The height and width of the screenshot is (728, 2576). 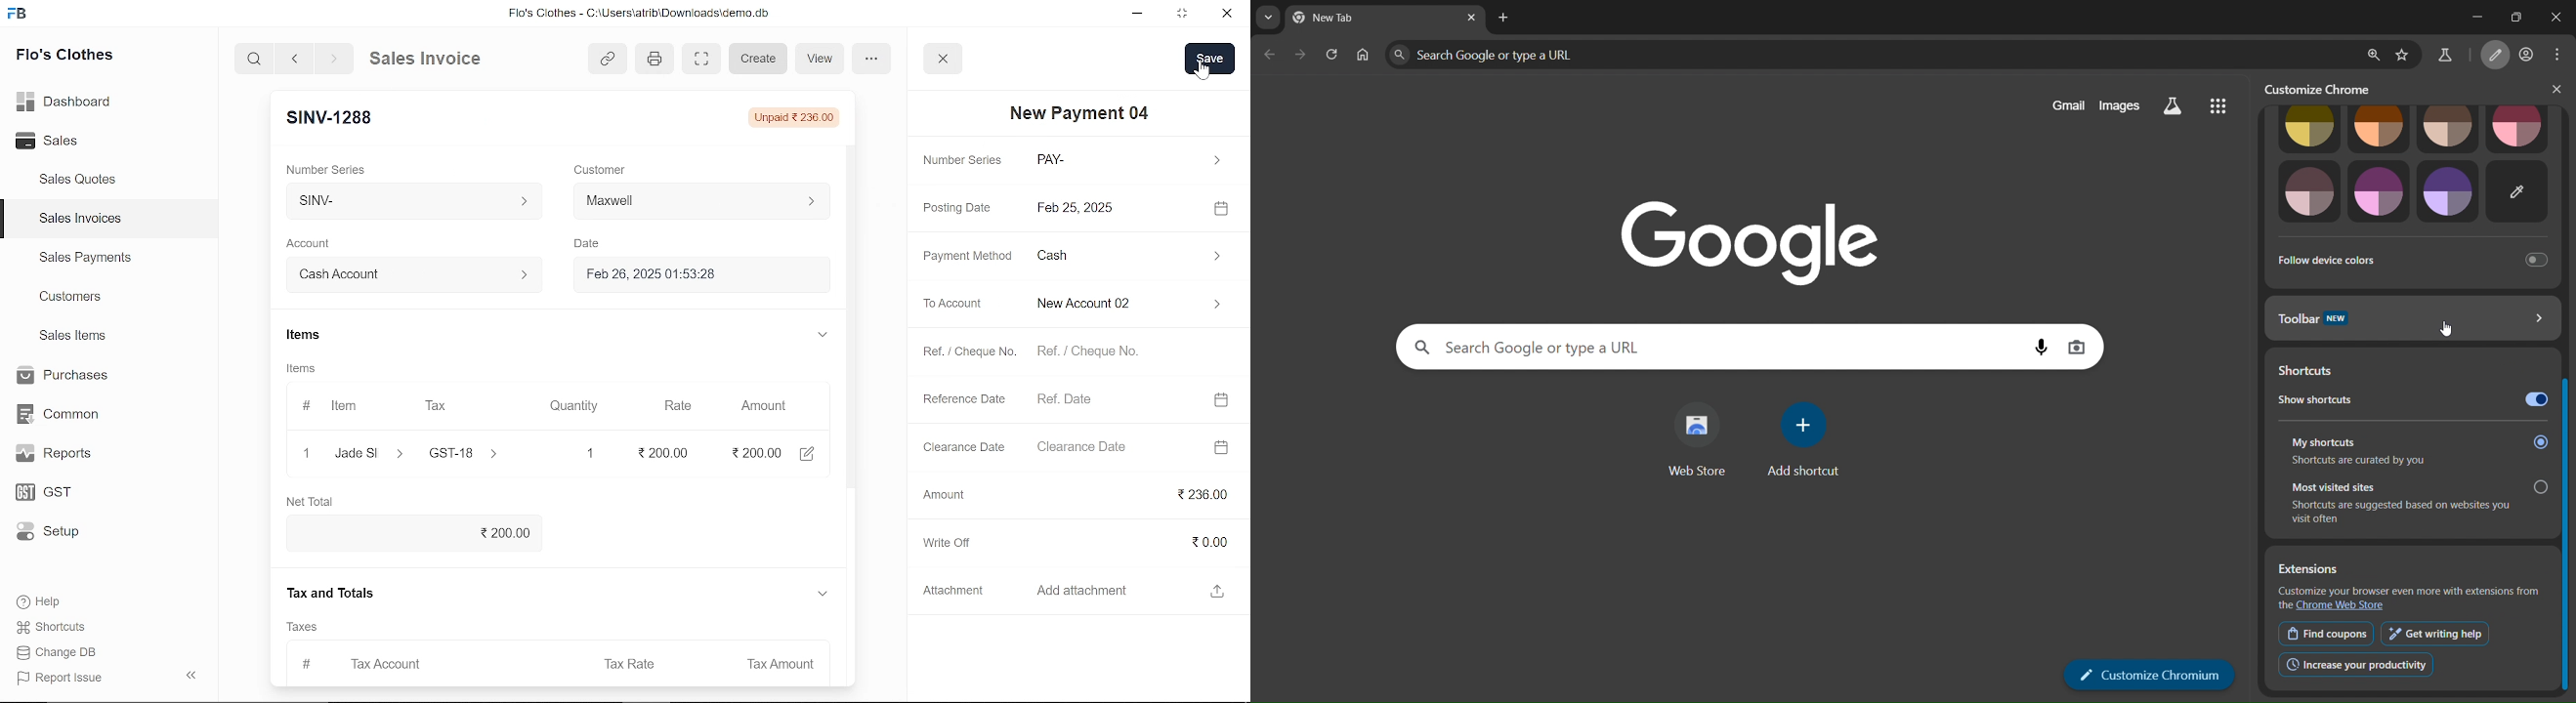 I want to click on View, so click(x=822, y=58).